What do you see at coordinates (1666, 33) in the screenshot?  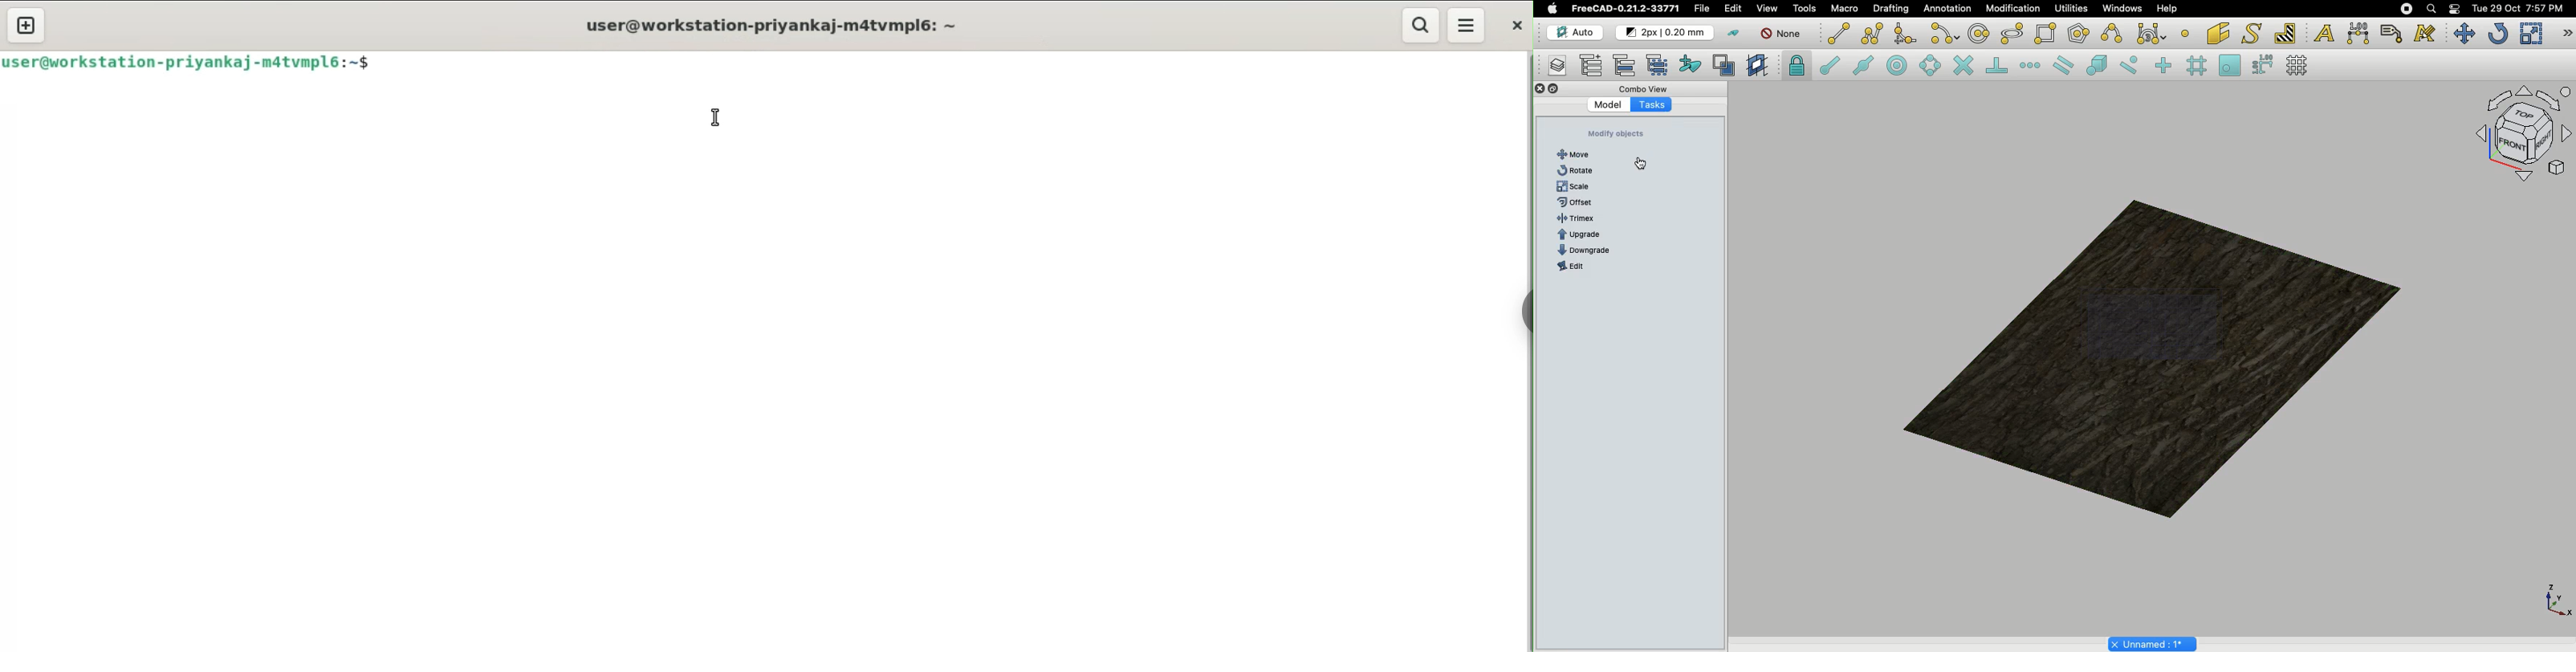 I see `Change default for new objects` at bounding box center [1666, 33].